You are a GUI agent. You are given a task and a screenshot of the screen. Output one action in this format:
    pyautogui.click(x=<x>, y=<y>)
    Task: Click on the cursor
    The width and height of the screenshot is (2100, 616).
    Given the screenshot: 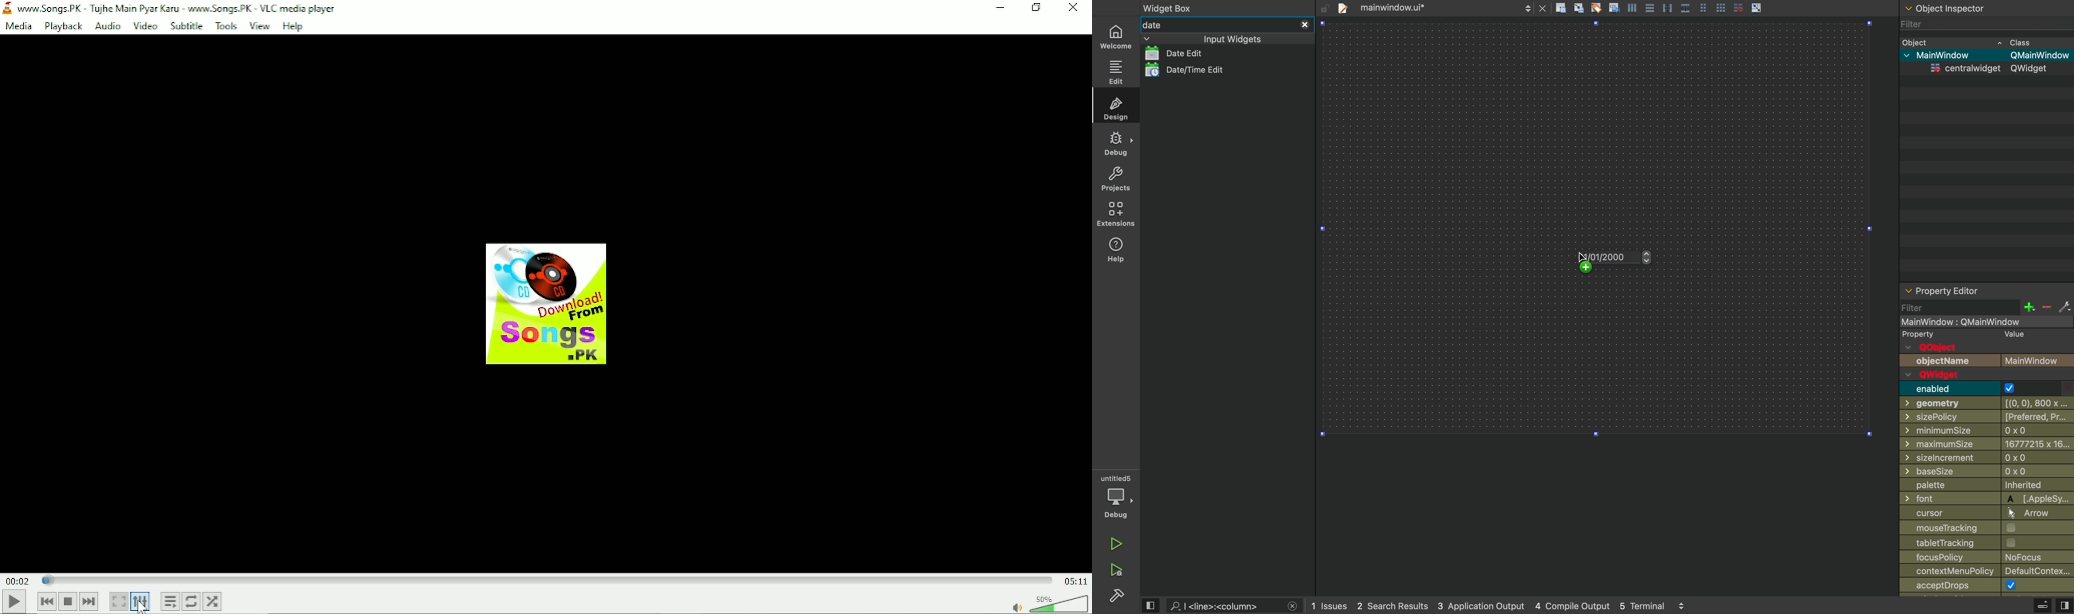 What is the action you would take?
    pyautogui.click(x=1585, y=262)
    